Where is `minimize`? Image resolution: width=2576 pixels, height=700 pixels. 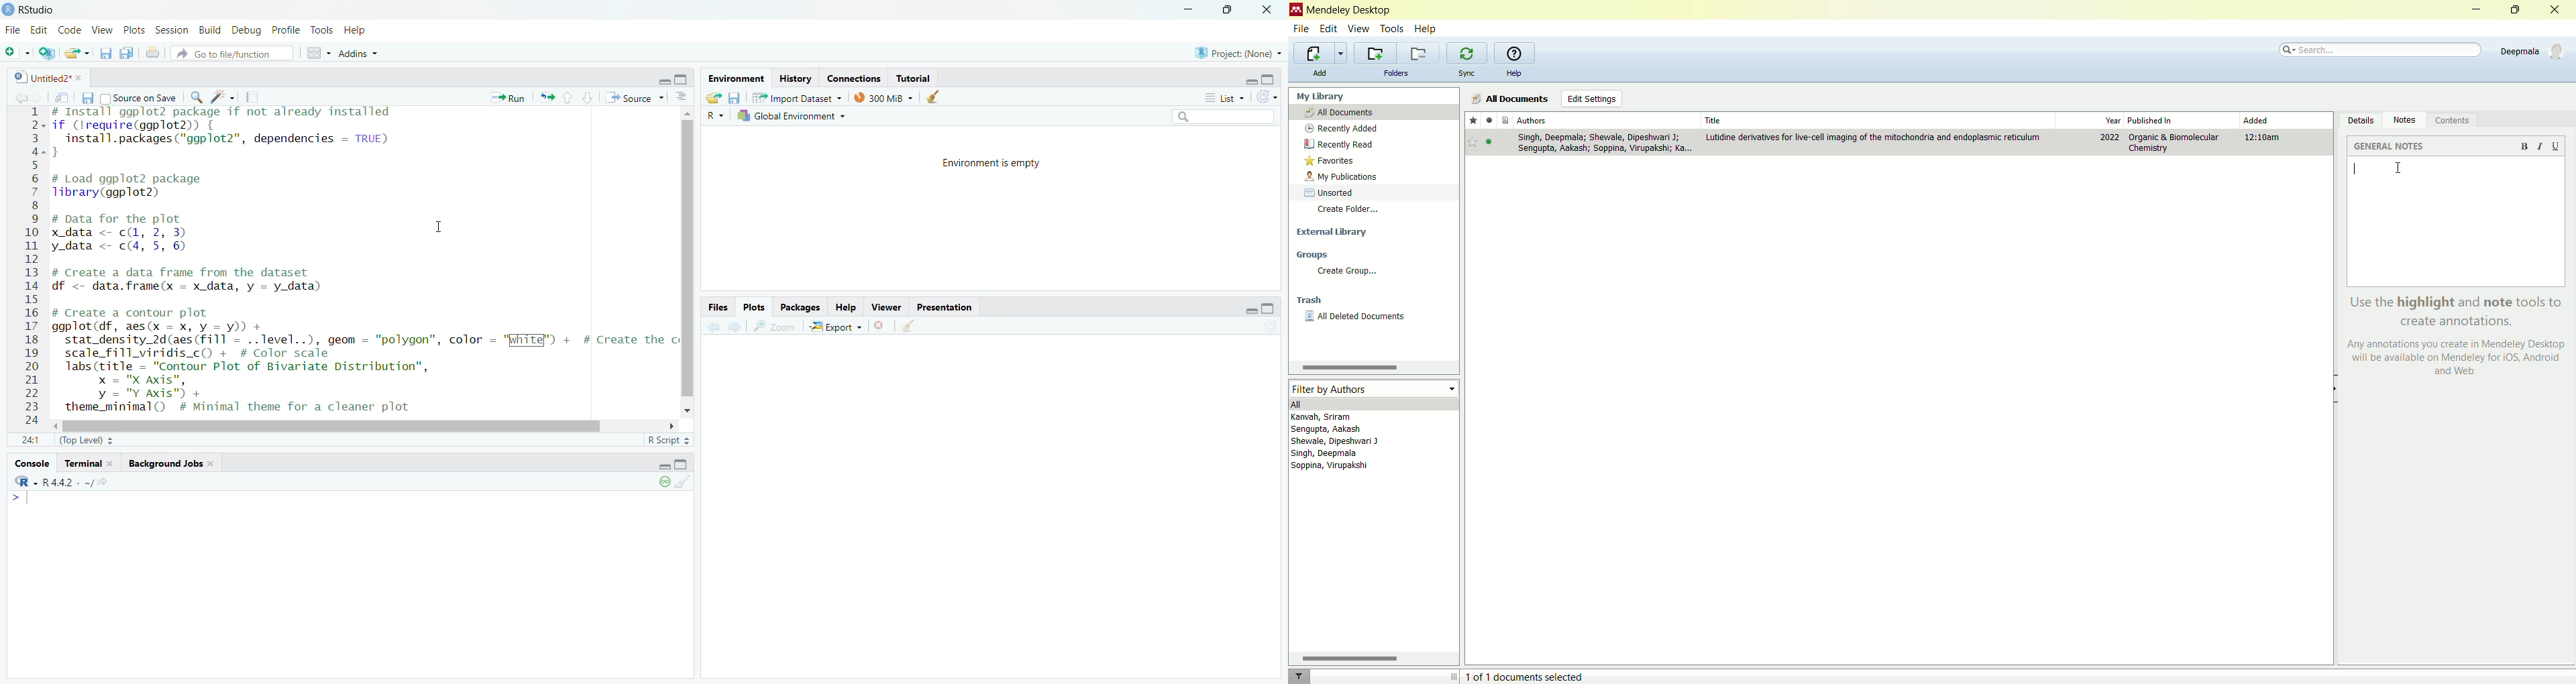
minimize is located at coordinates (1191, 11).